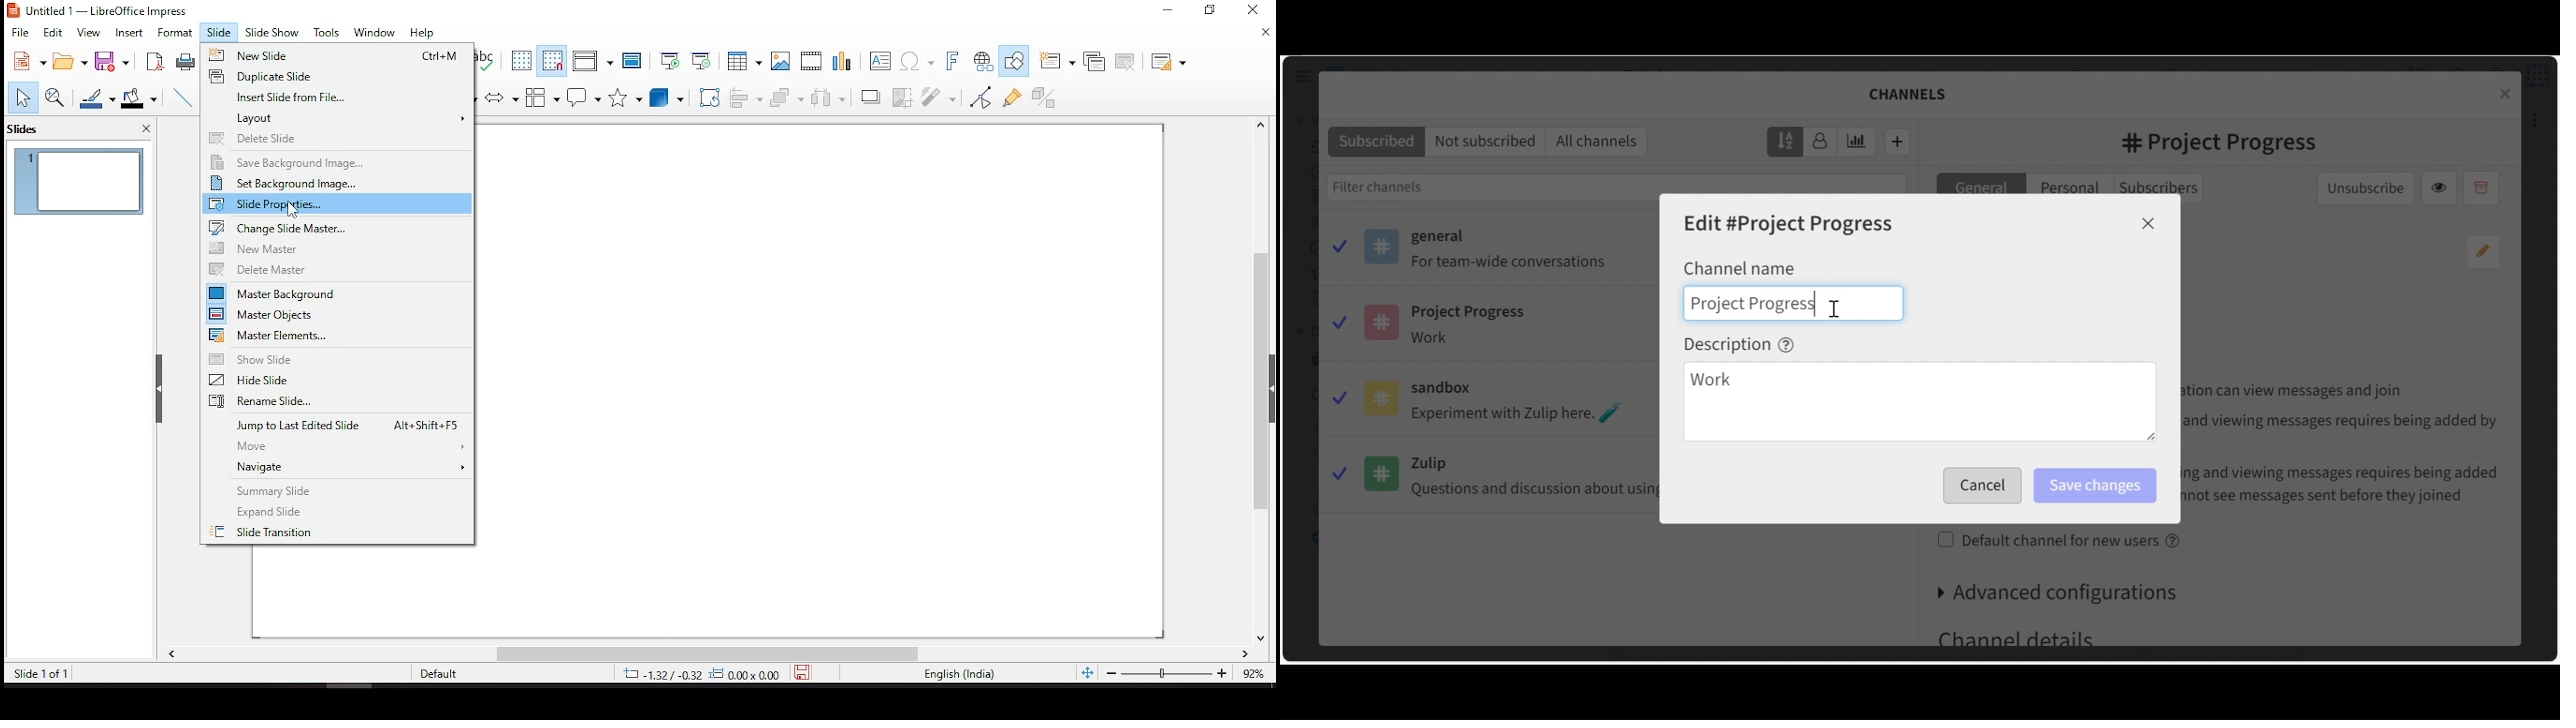  I want to click on duplicate slide, so click(1094, 61).